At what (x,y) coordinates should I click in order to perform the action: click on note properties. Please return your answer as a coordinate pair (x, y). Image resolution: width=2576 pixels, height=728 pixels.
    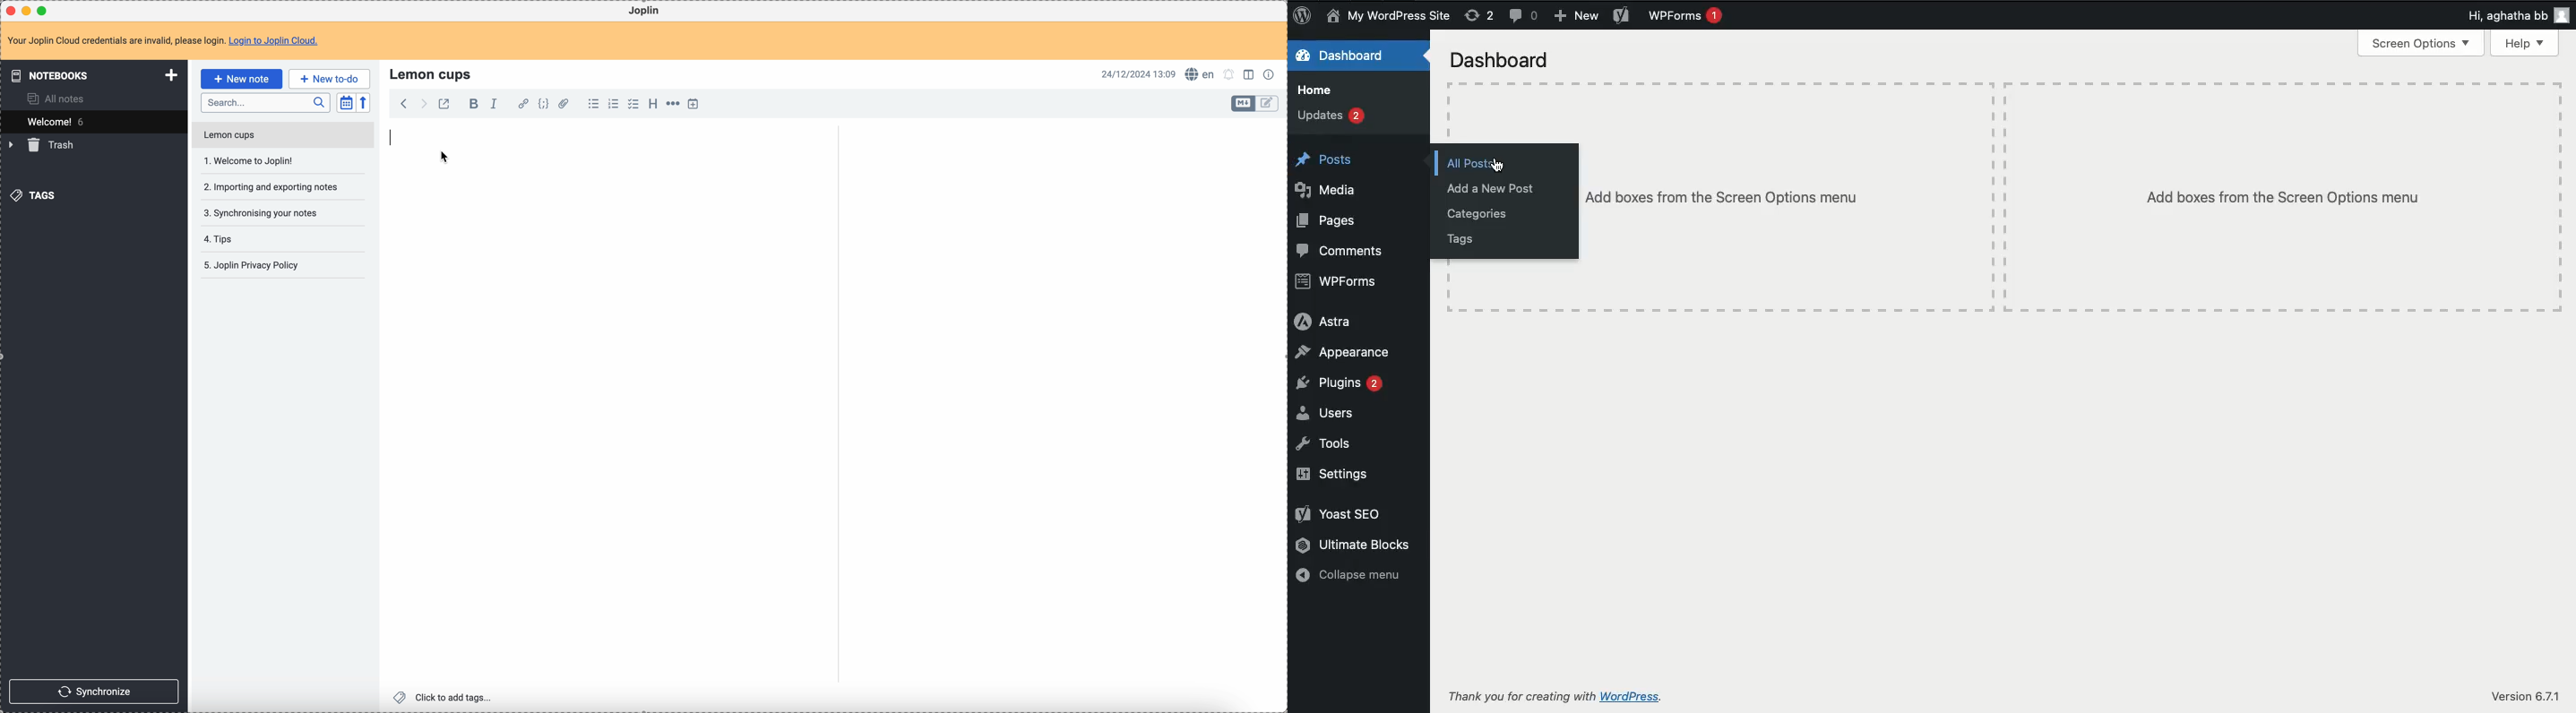
    Looking at the image, I should click on (1272, 73).